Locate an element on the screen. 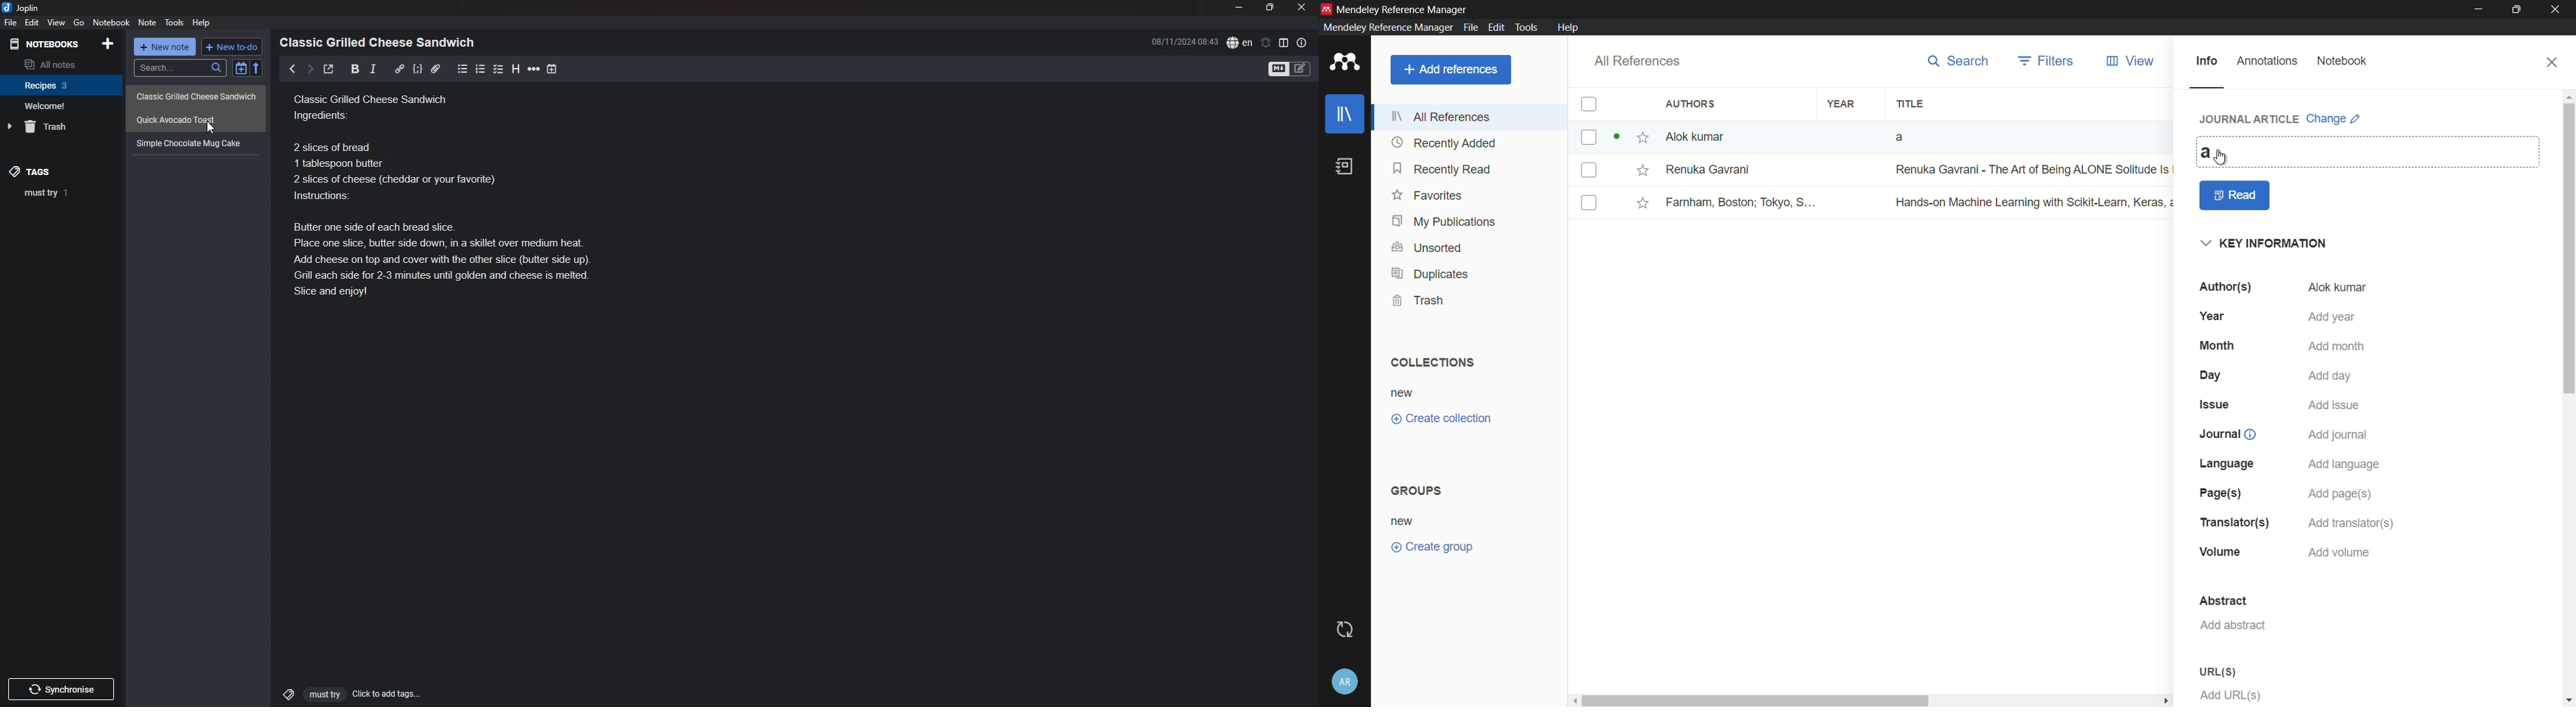 This screenshot has height=728, width=2576. note properties is located at coordinates (1302, 43).